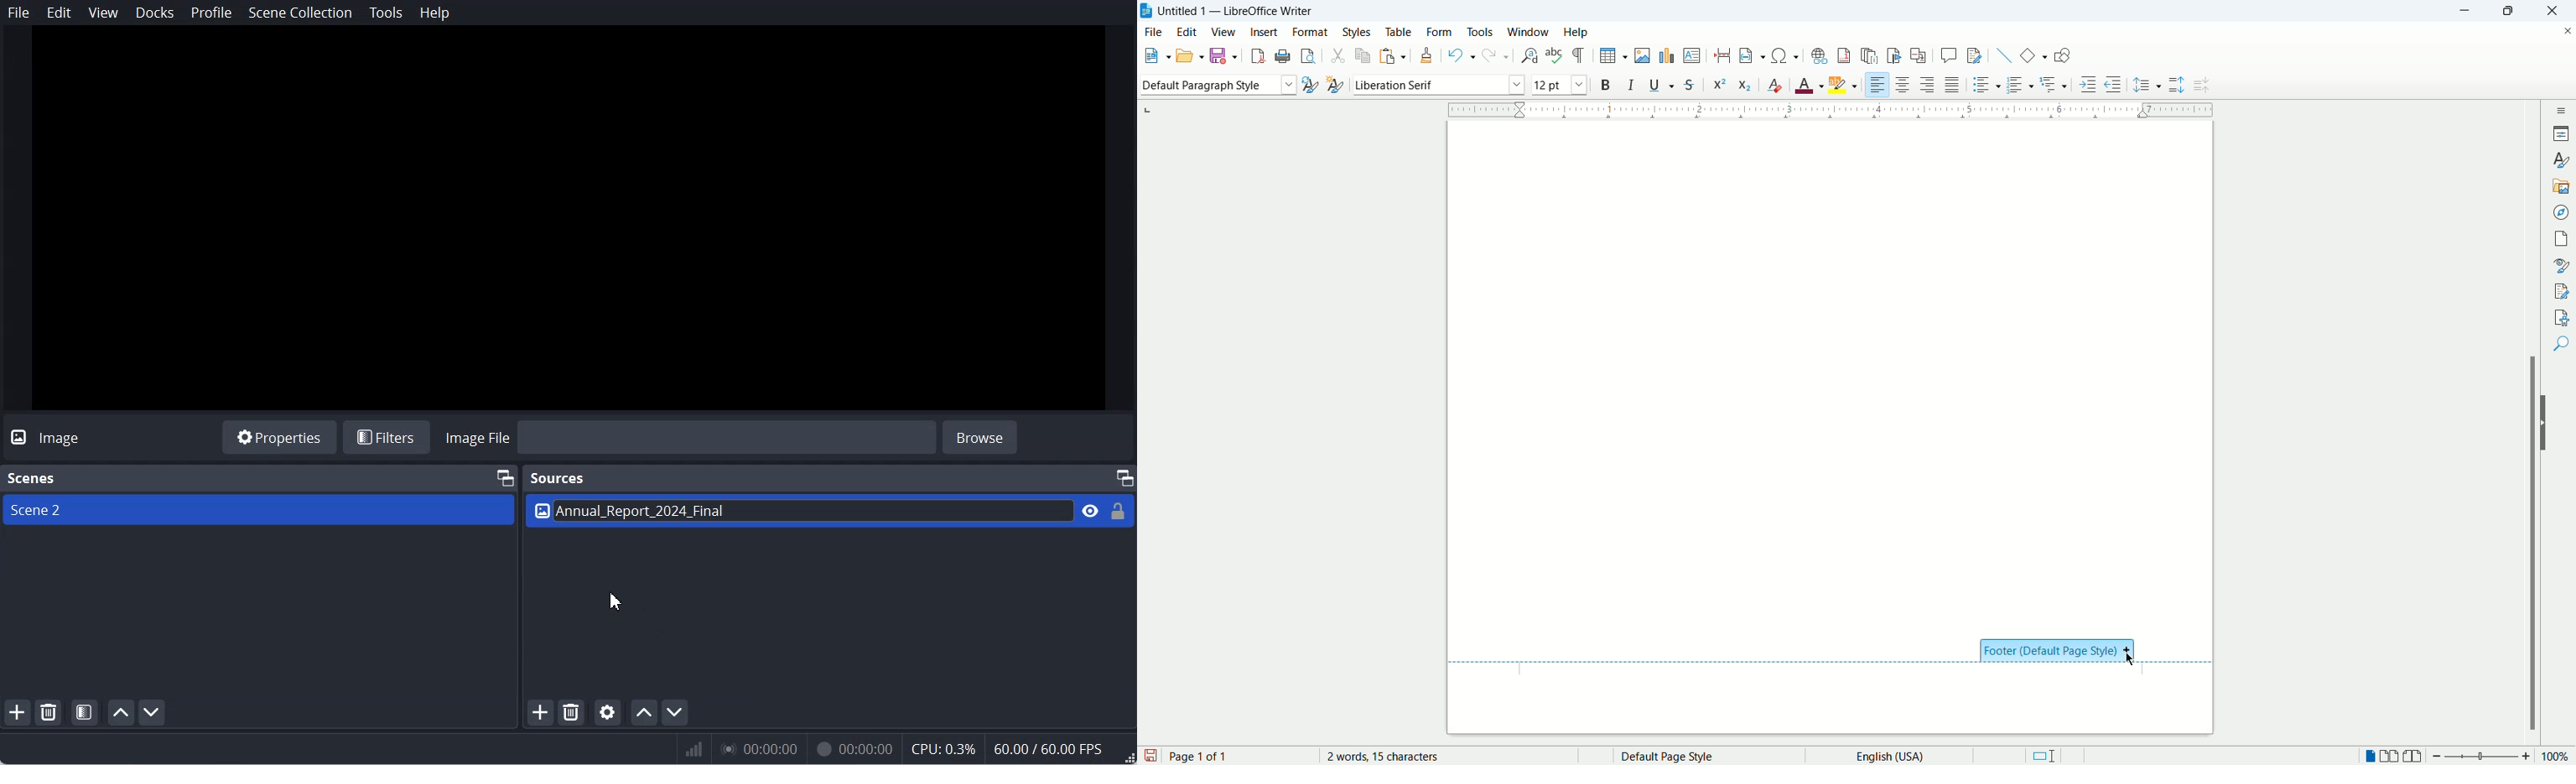 Image resolution: width=2576 pixels, height=784 pixels. I want to click on Text, so click(72, 437).